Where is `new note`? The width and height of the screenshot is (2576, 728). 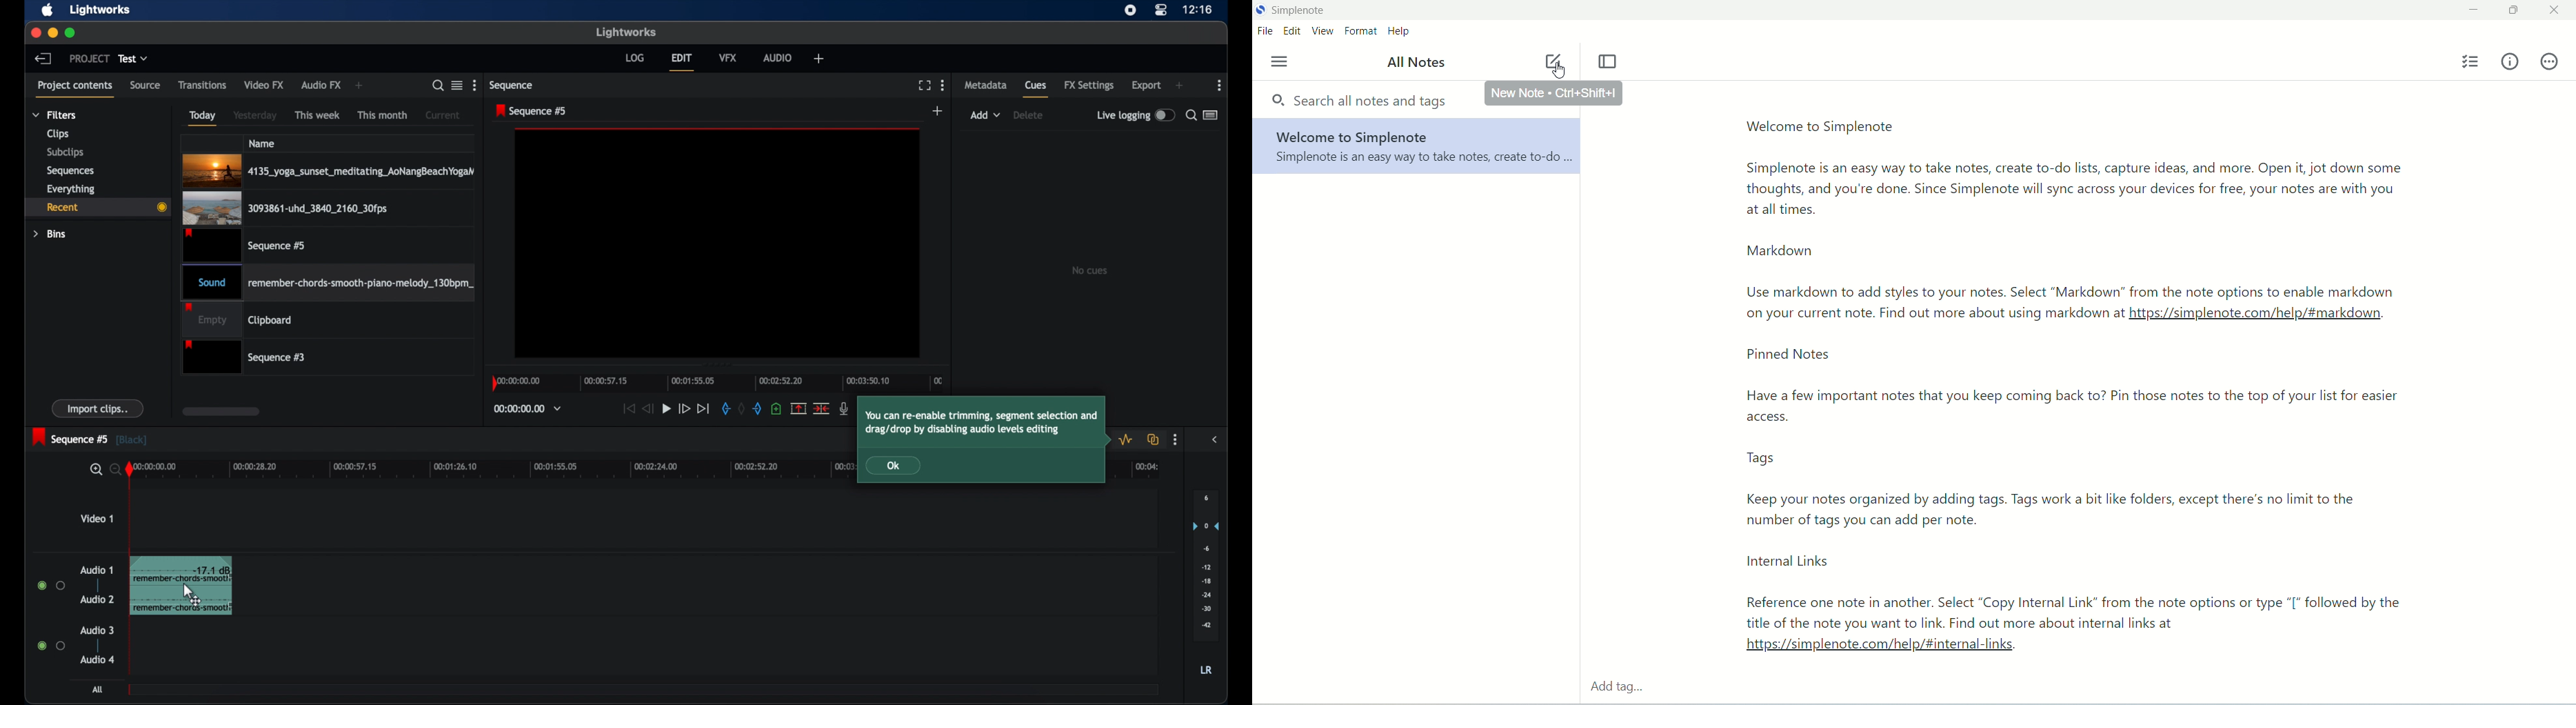
new note is located at coordinates (1553, 93).